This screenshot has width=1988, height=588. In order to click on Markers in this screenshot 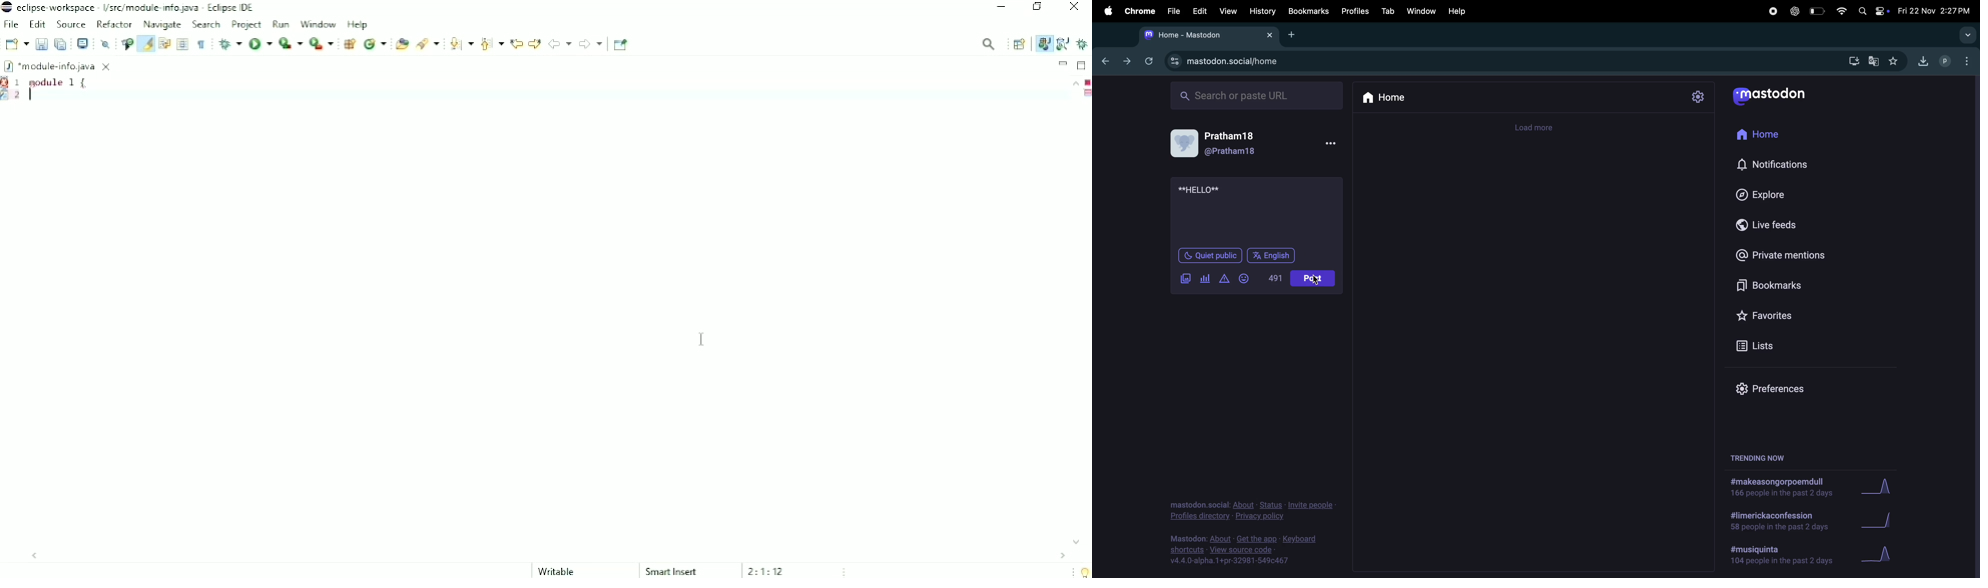, I will do `click(7, 82)`.